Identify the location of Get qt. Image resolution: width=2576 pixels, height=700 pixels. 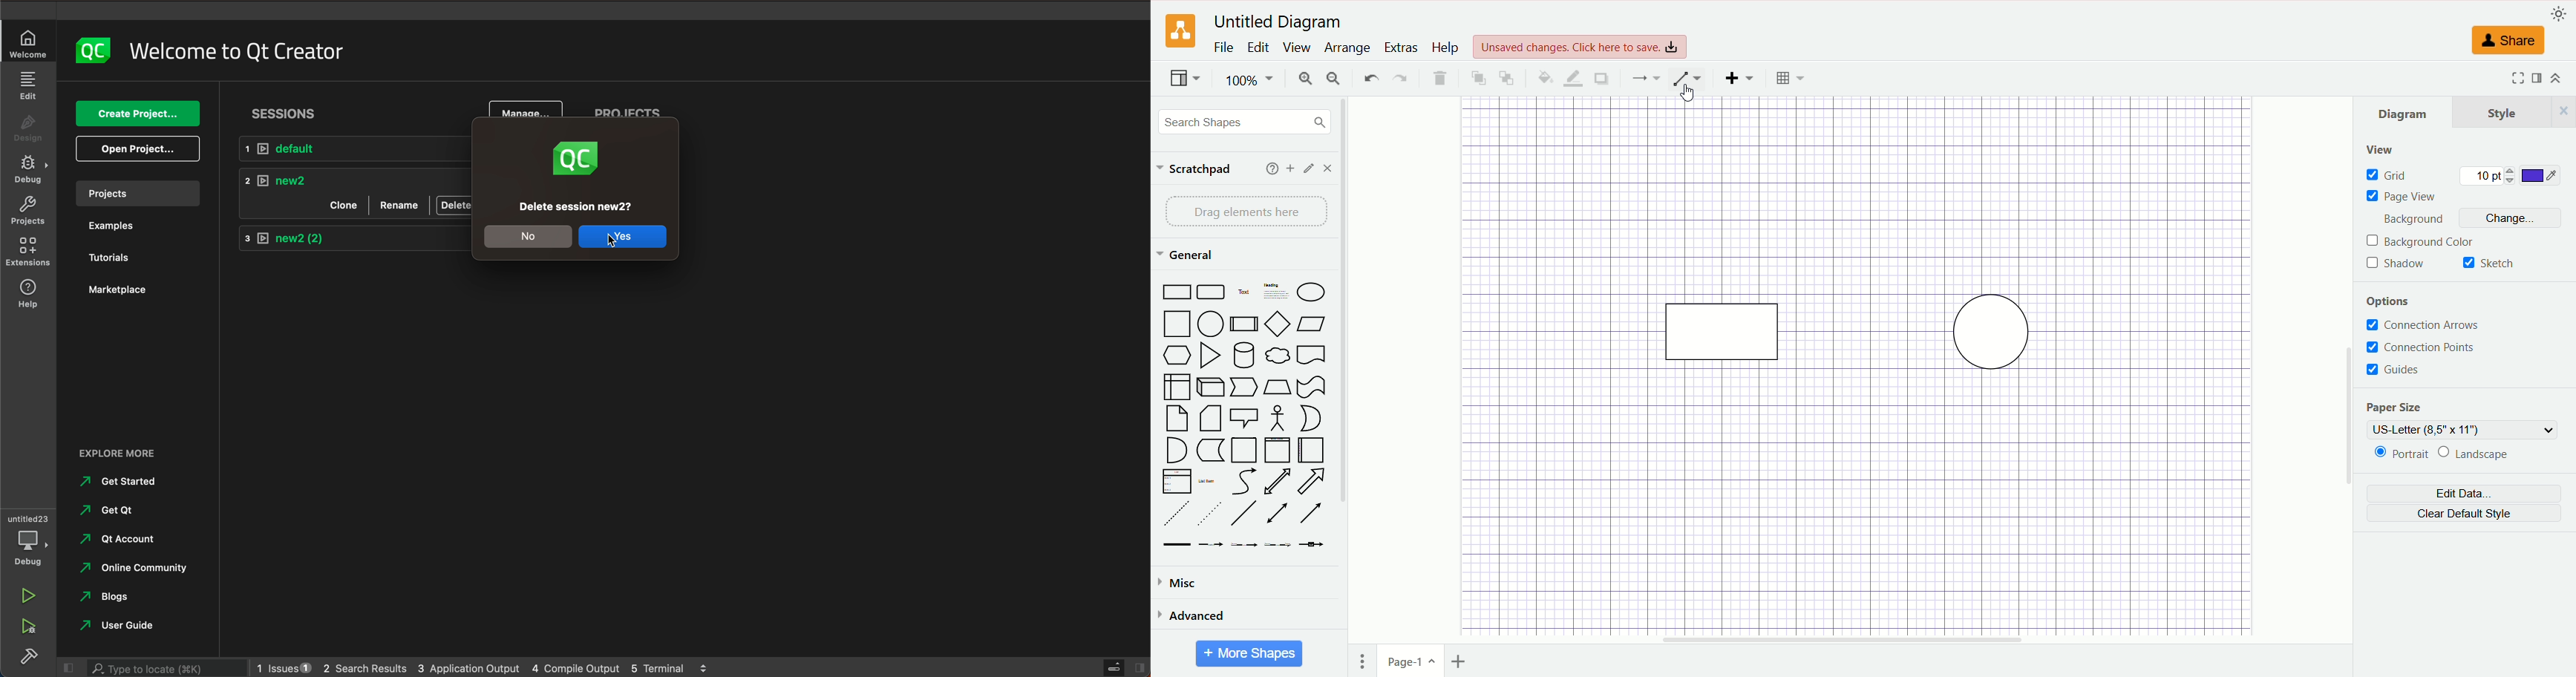
(115, 510).